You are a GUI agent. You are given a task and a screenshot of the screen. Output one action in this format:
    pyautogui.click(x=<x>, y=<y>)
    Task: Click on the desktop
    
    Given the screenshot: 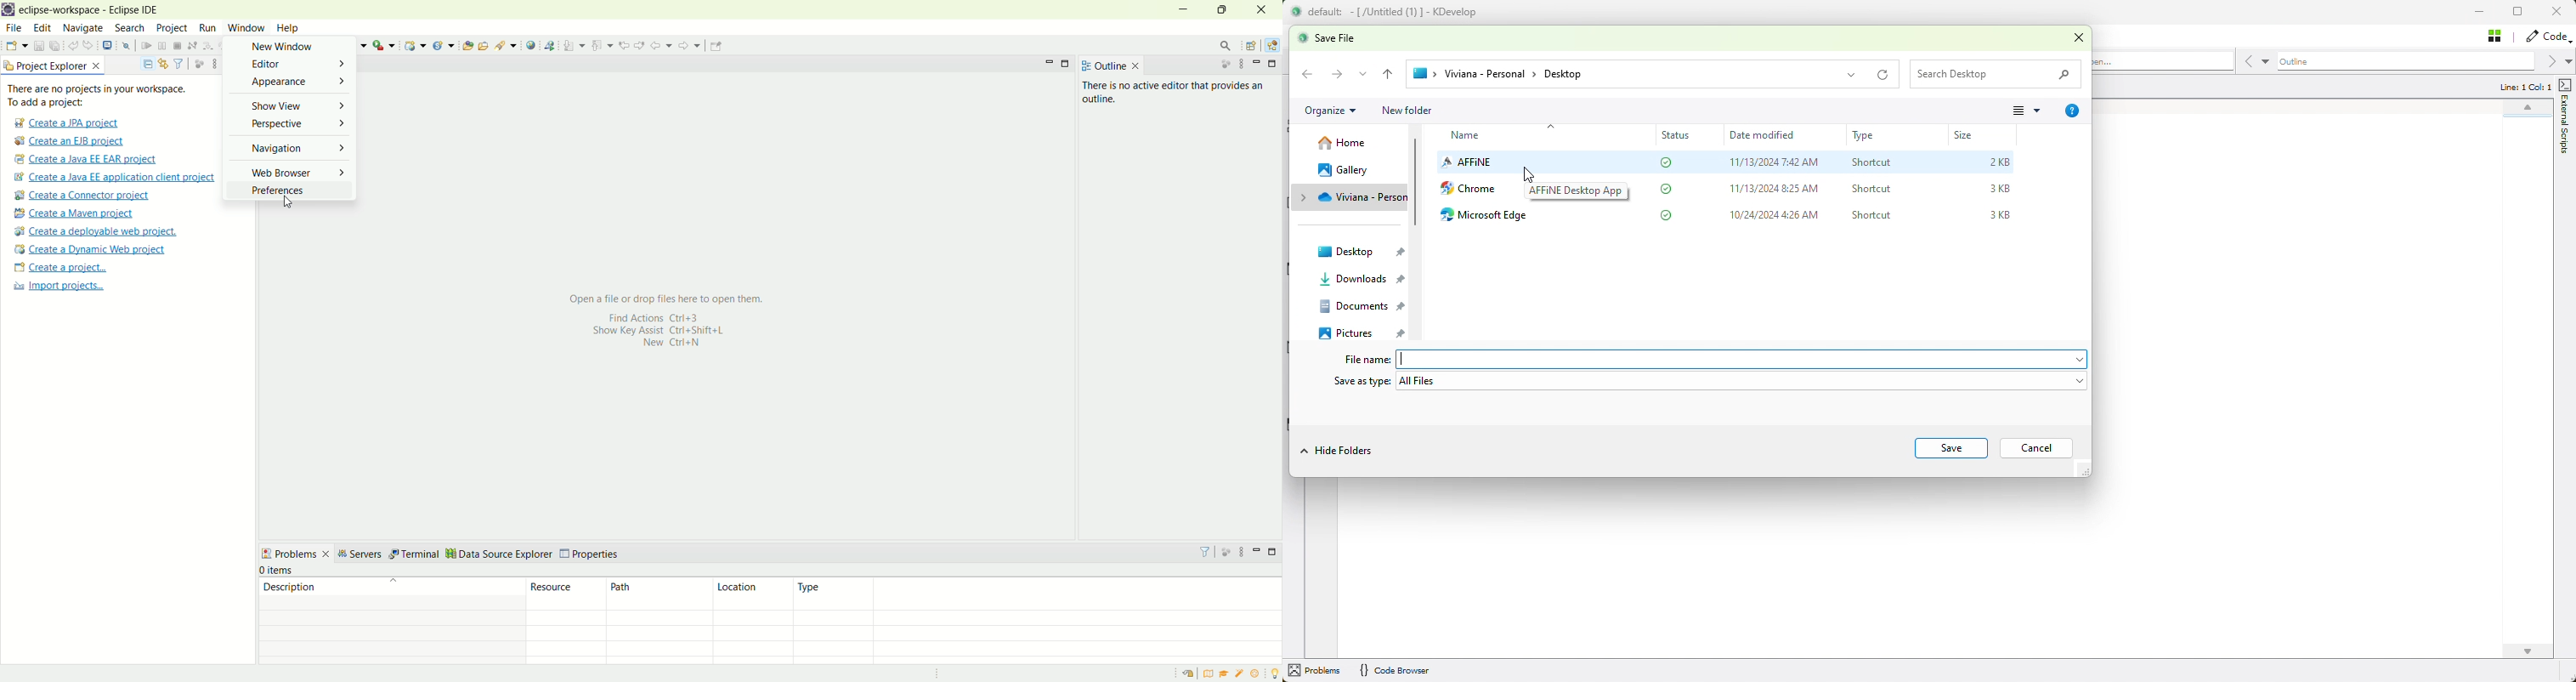 What is the action you would take?
    pyautogui.click(x=1361, y=250)
    